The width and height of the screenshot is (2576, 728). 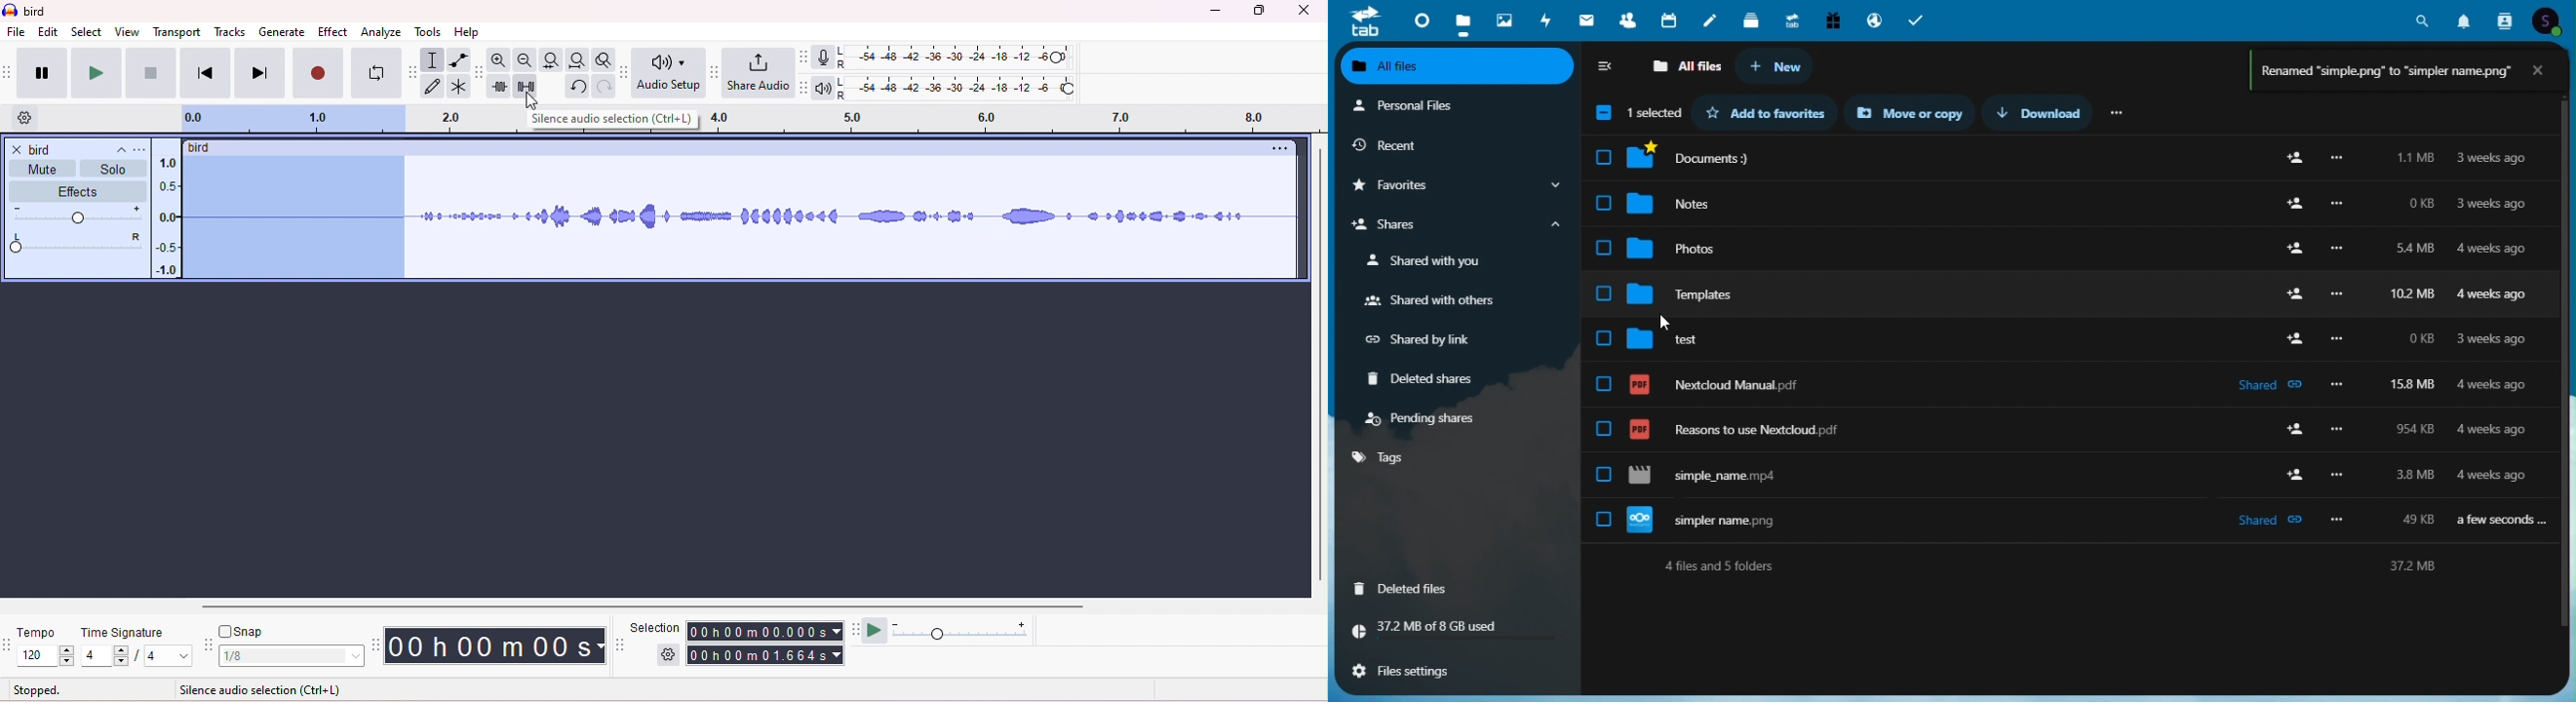 What do you see at coordinates (2071, 158) in the screenshot?
I see `Documents:) 1.1 MB 3 weeks ago` at bounding box center [2071, 158].